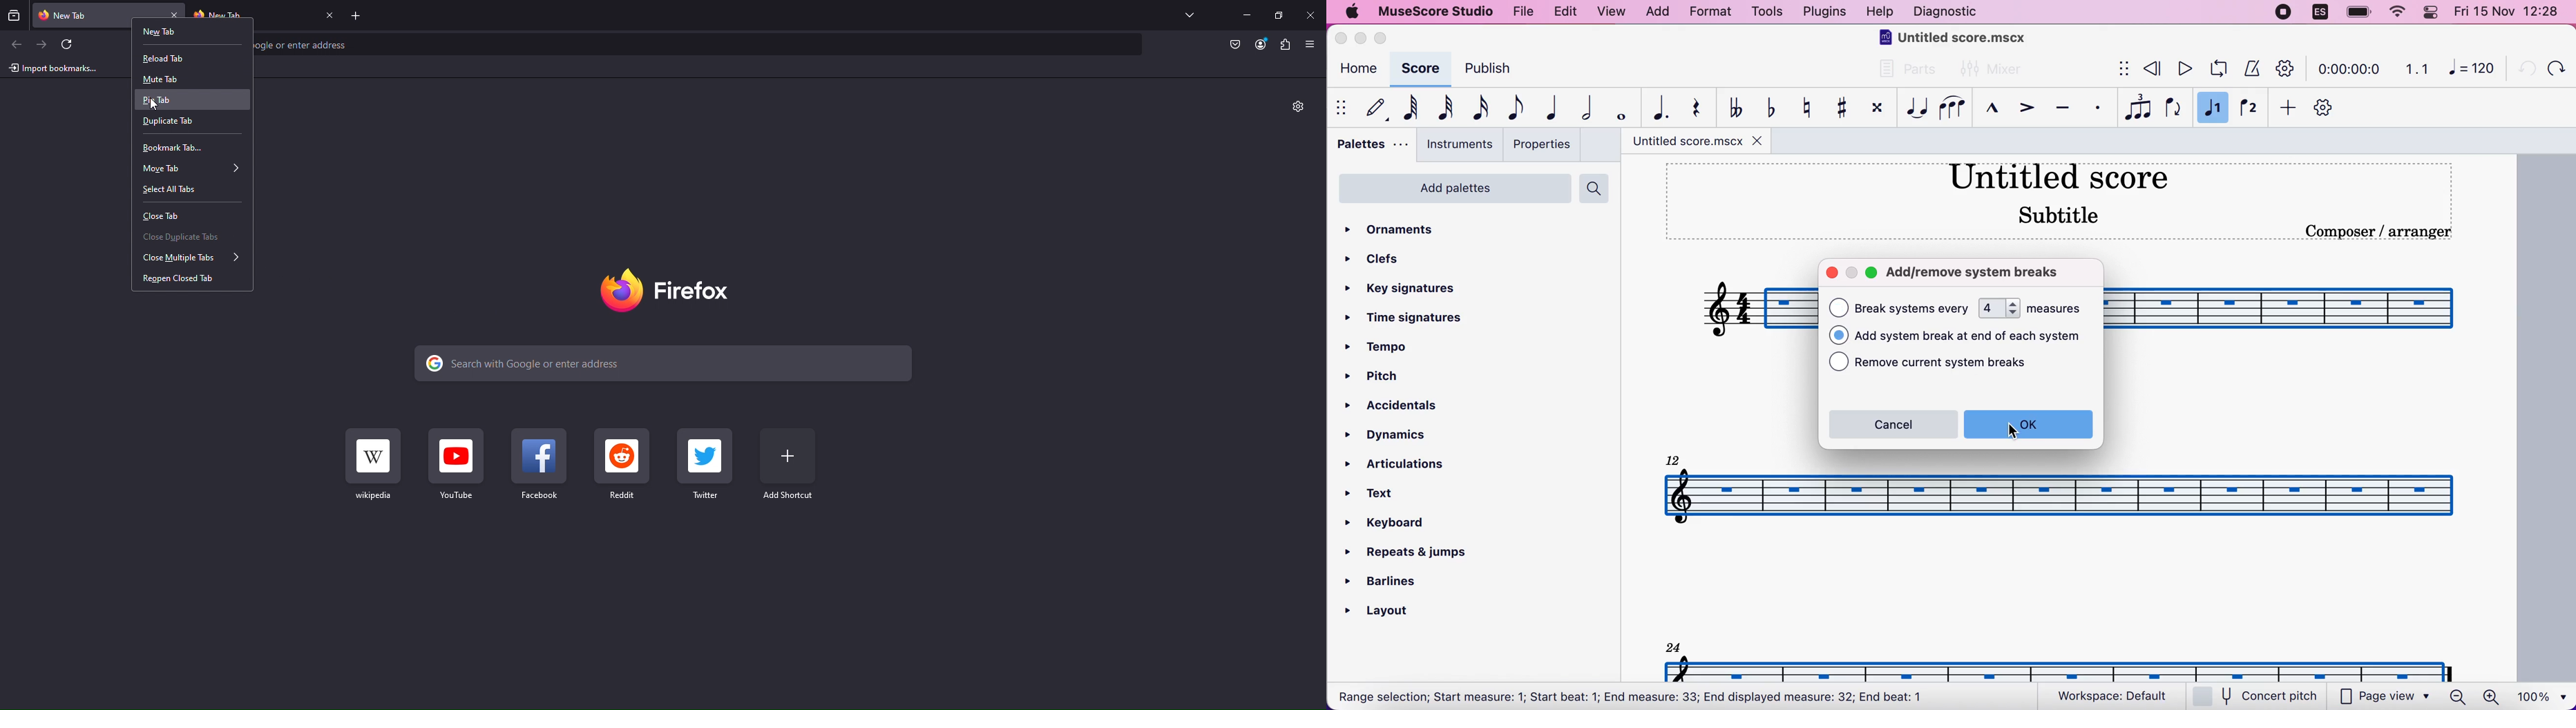 The image size is (2576, 728). I want to click on diagnostic, so click(1949, 13).